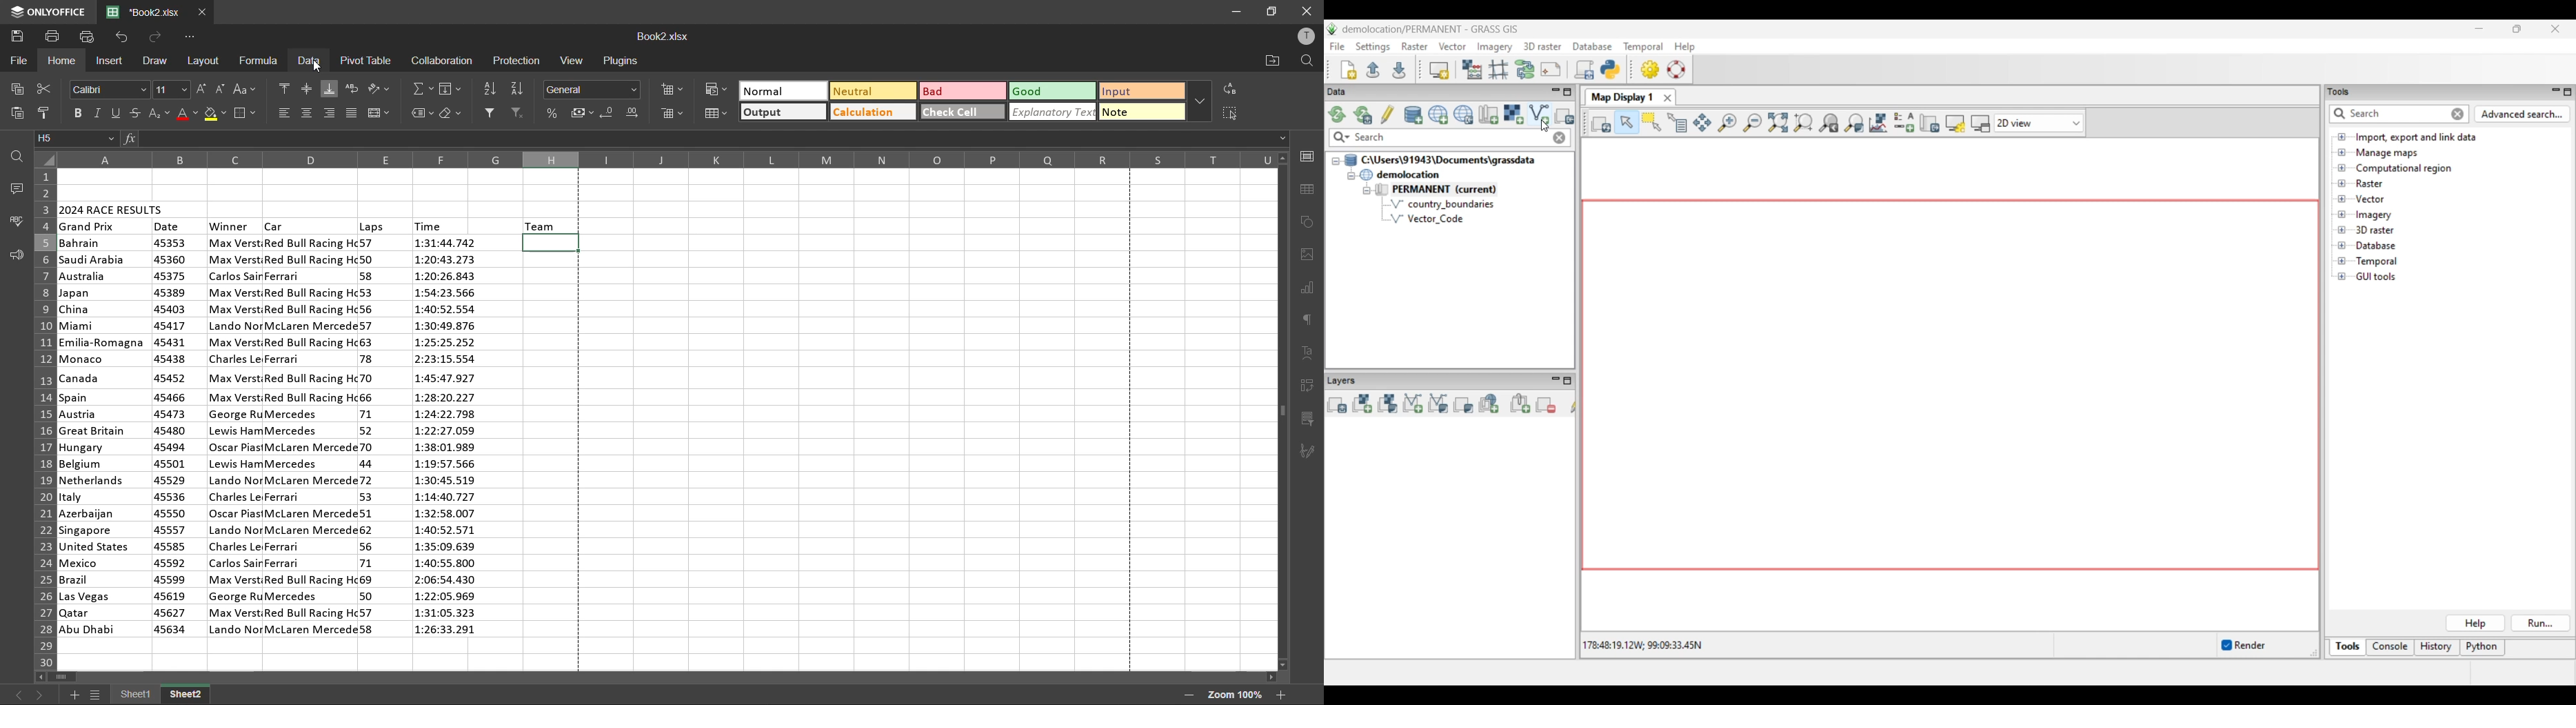 The width and height of the screenshot is (2576, 728). What do you see at coordinates (74, 695) in the screenshot?
I see `add sheet` at bounding box center [74, 695].